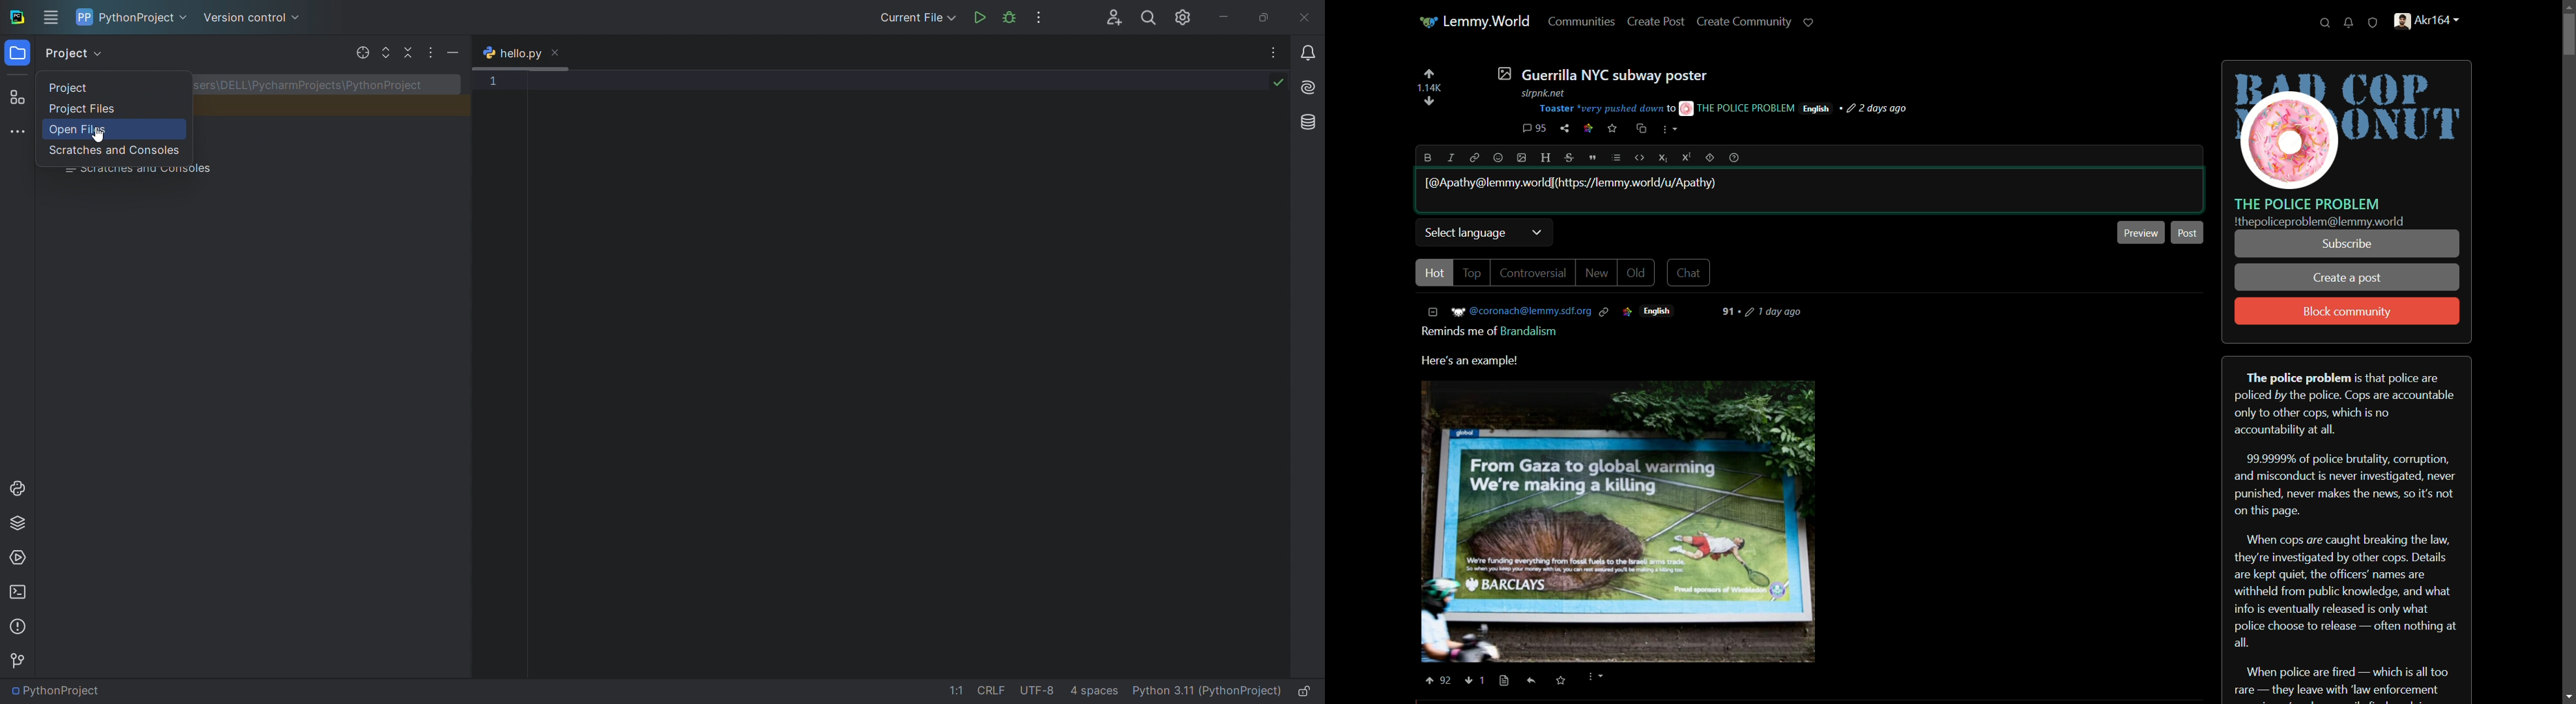 This screenshot has height=728, width=2576. I want to click on ICON, so click(1627, 312).